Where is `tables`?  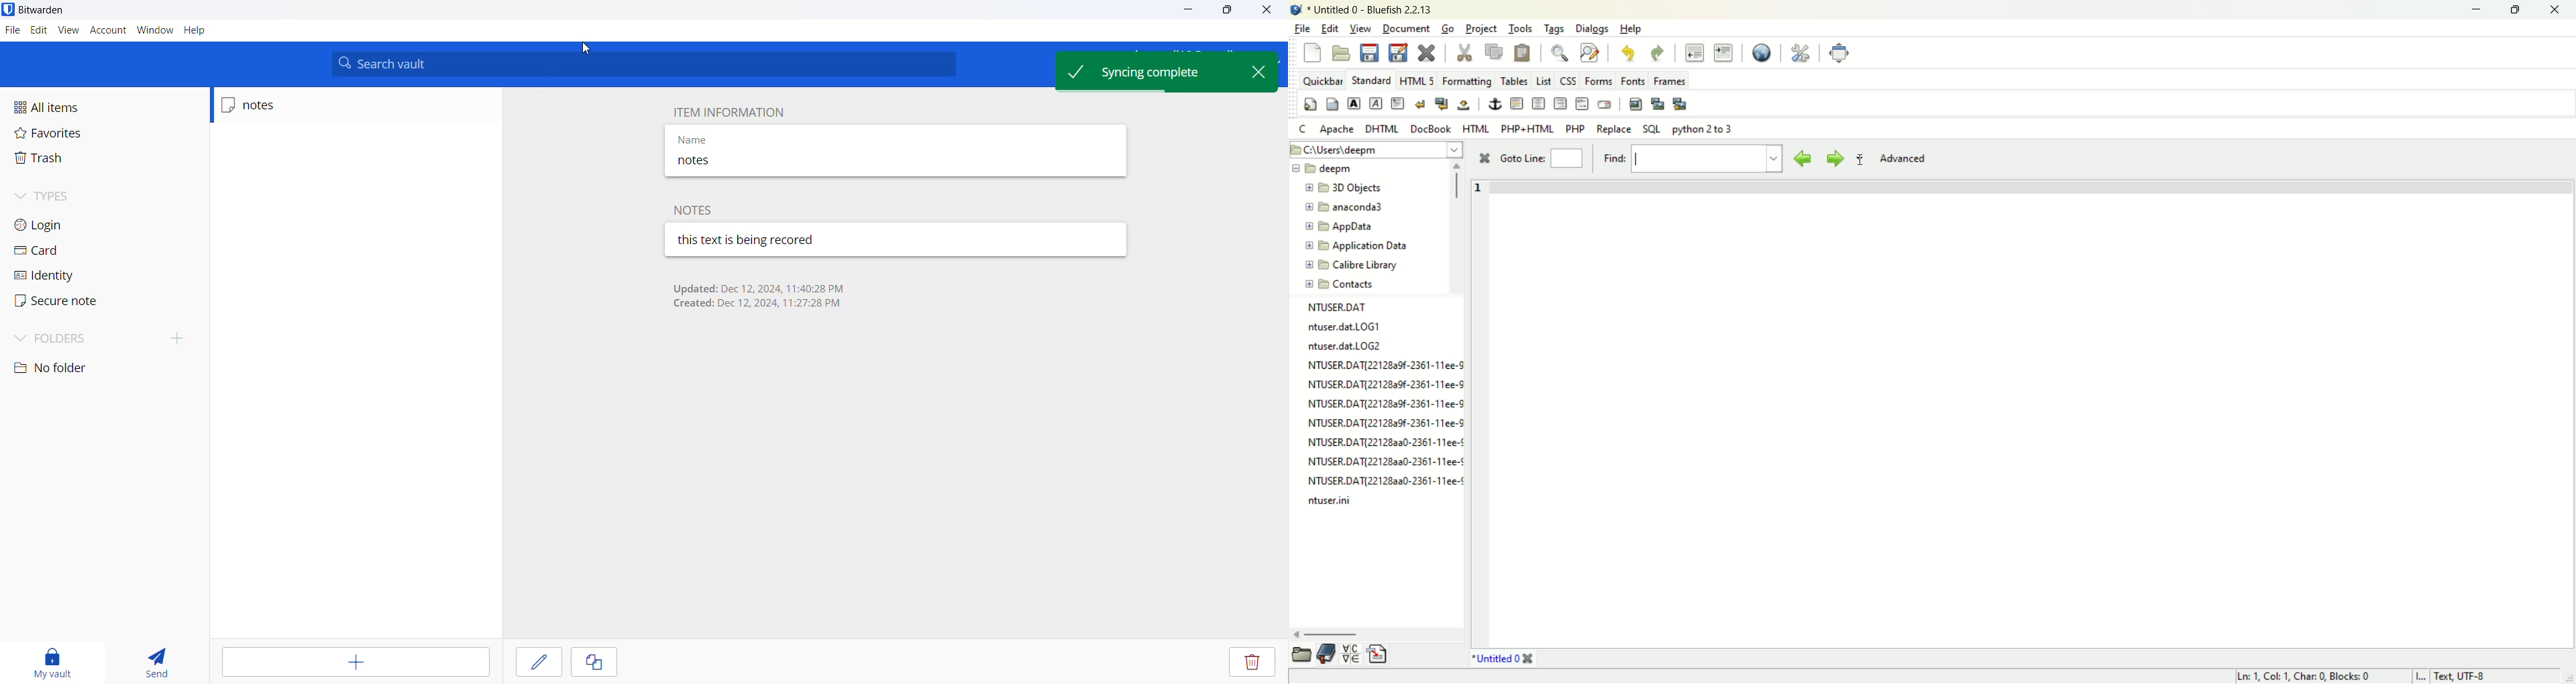
tables is located at coordinates (1514, 80).